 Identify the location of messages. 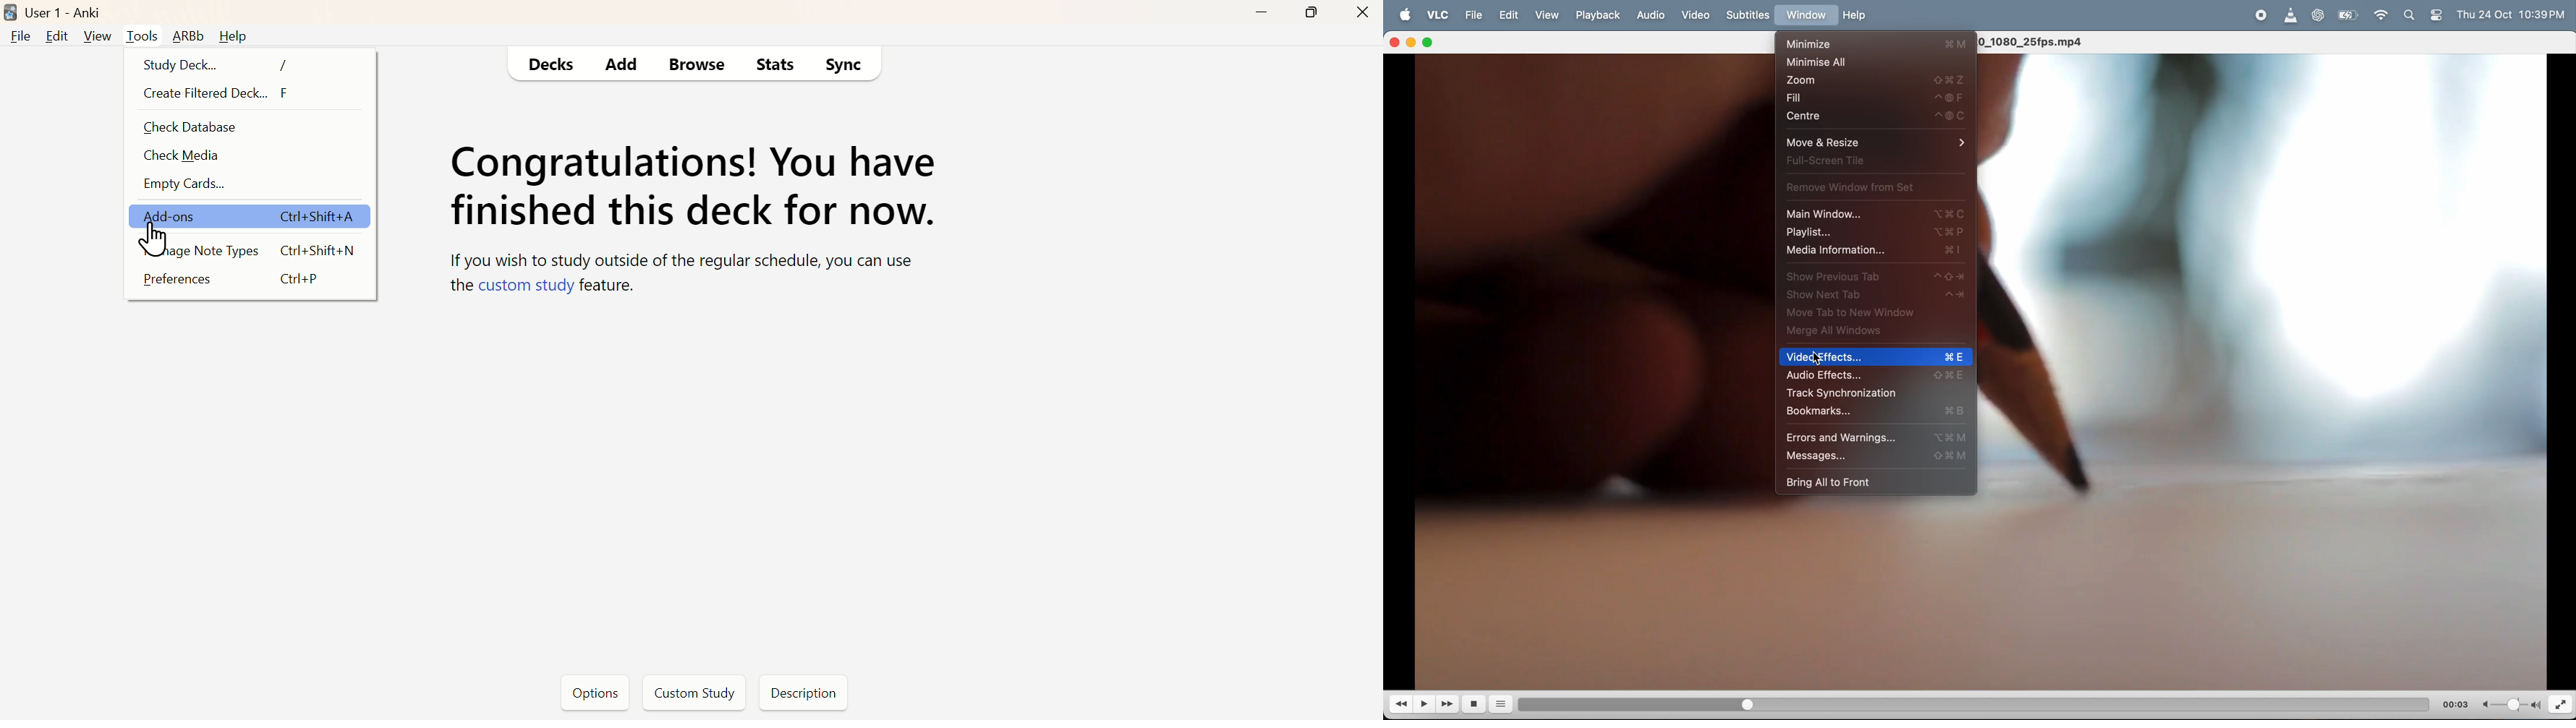
(1873, 455).